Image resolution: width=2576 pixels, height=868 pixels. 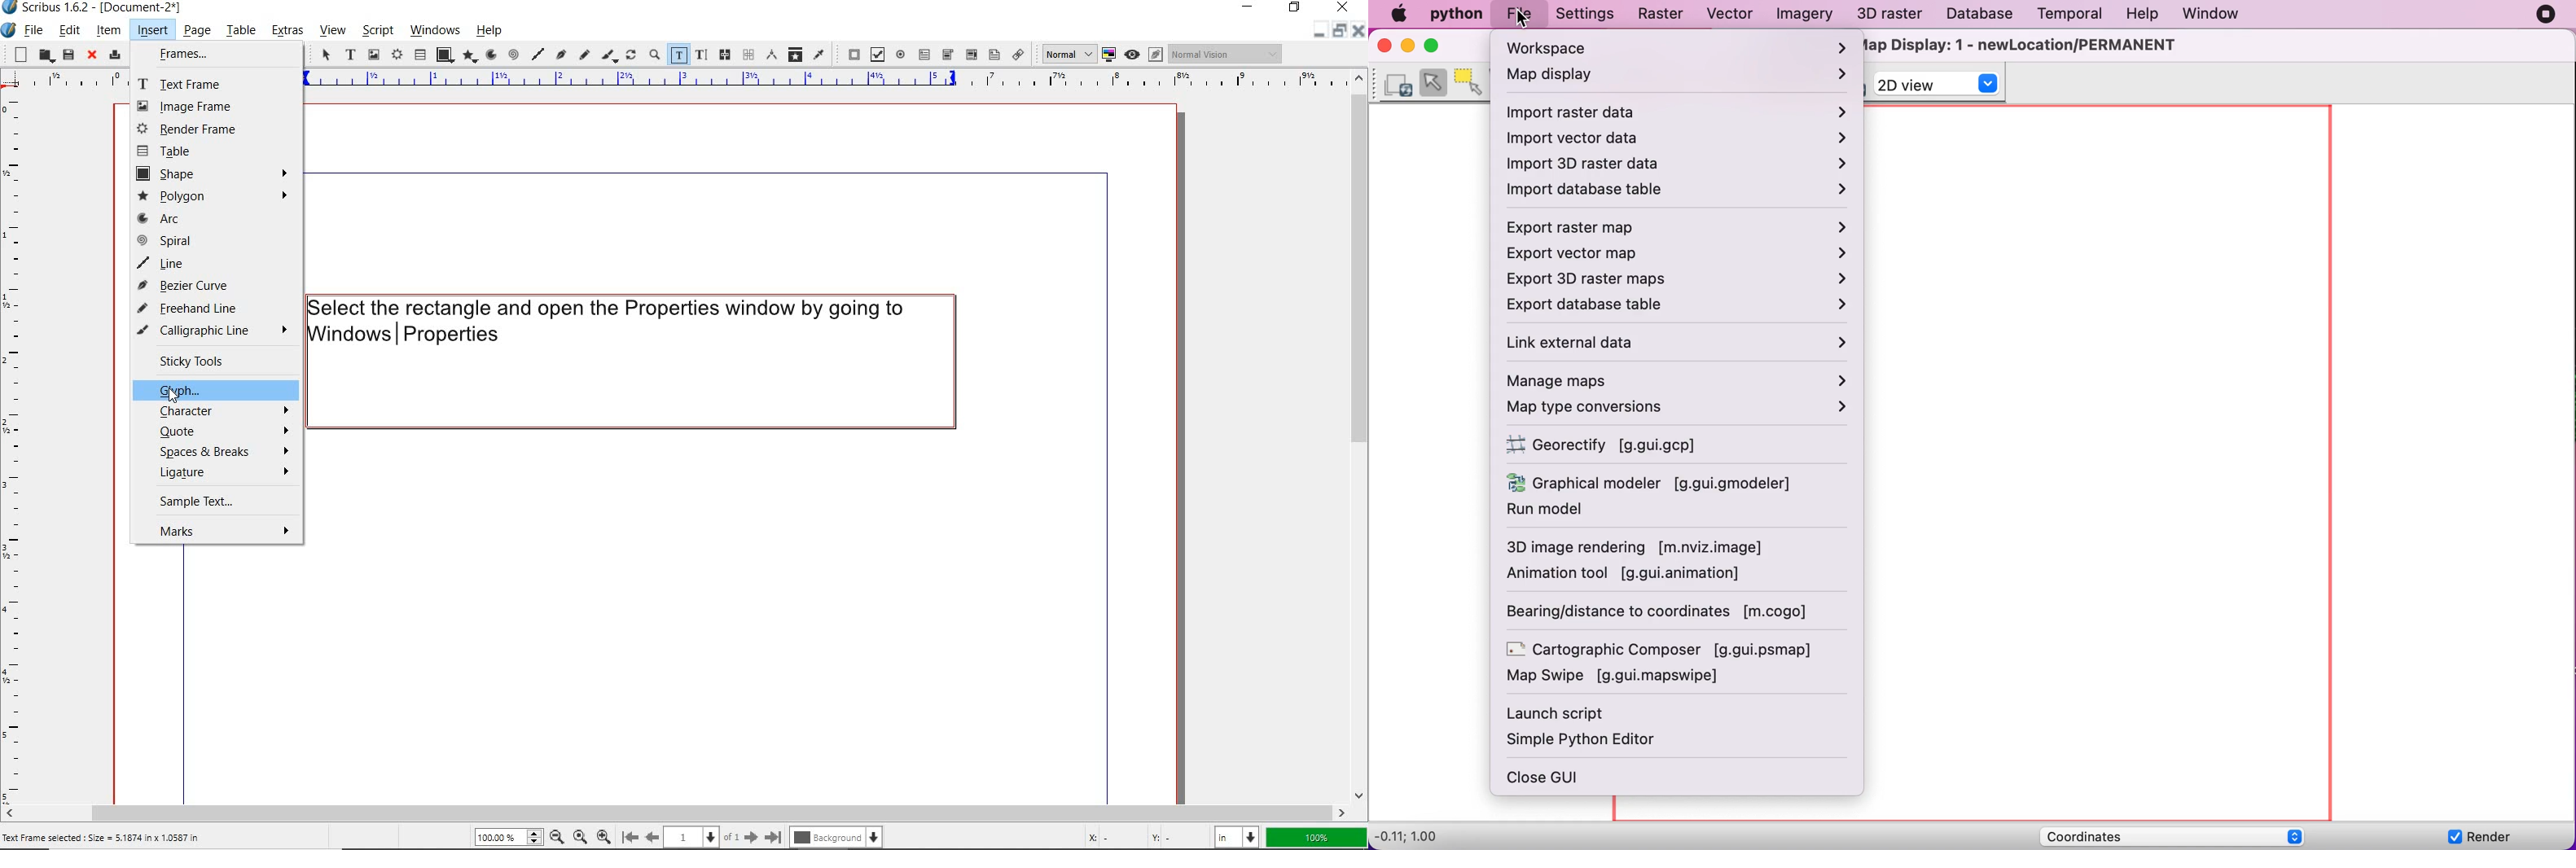 What do you see at coordinates (217, 450) in the screenshot?
I see `spaces & breaks` at bounding box center [217, 450].